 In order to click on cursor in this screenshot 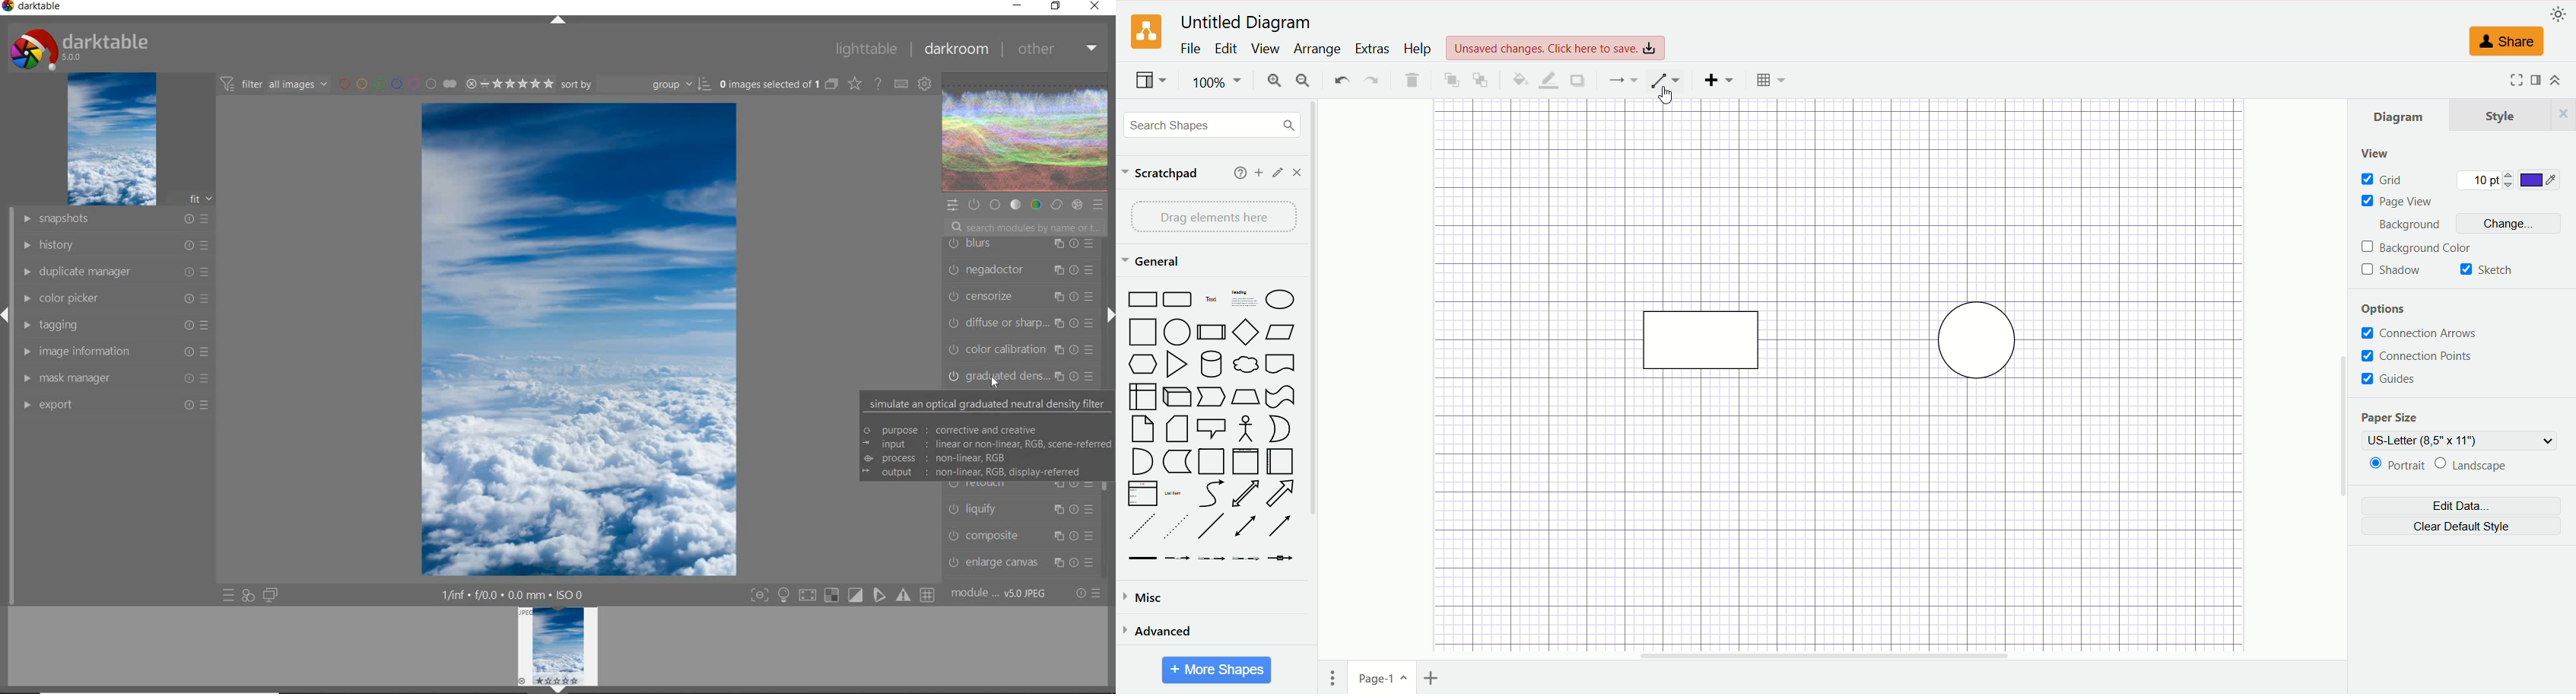, I will do `click(995, 383)`.